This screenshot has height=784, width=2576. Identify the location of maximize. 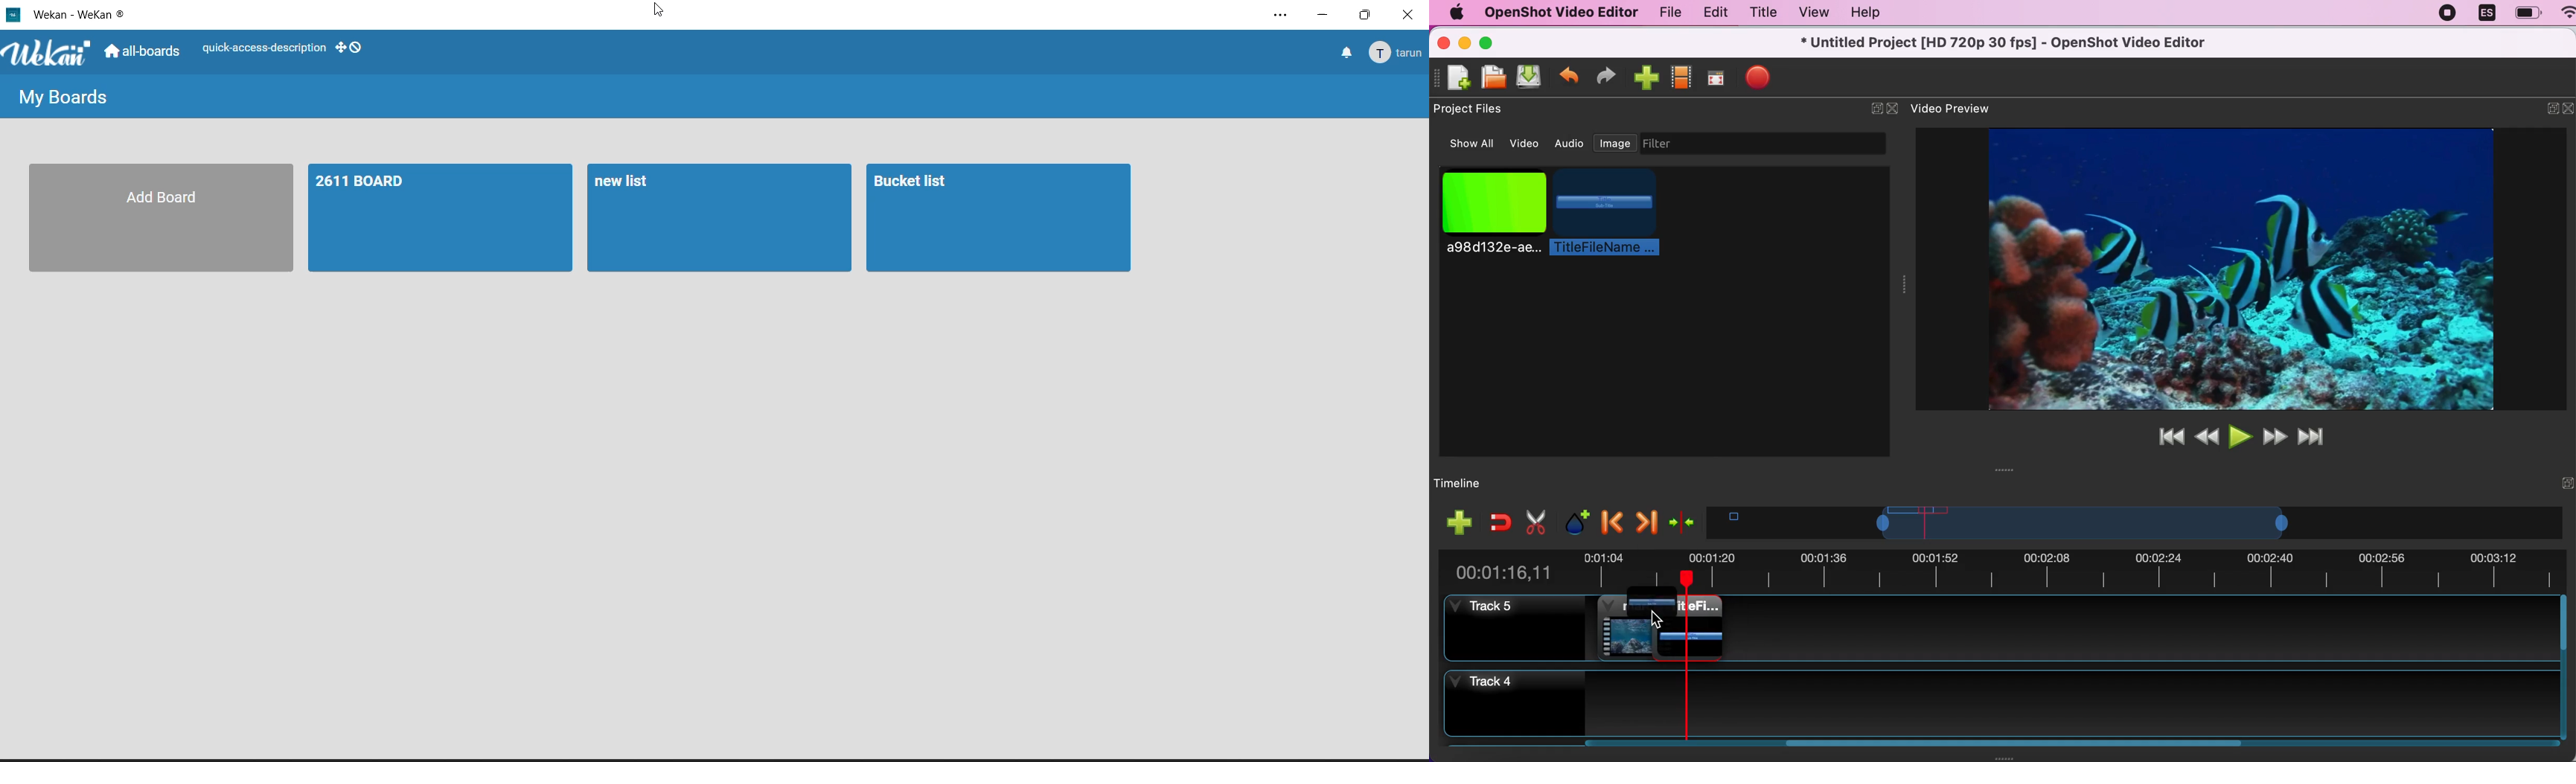
(1369, 18).